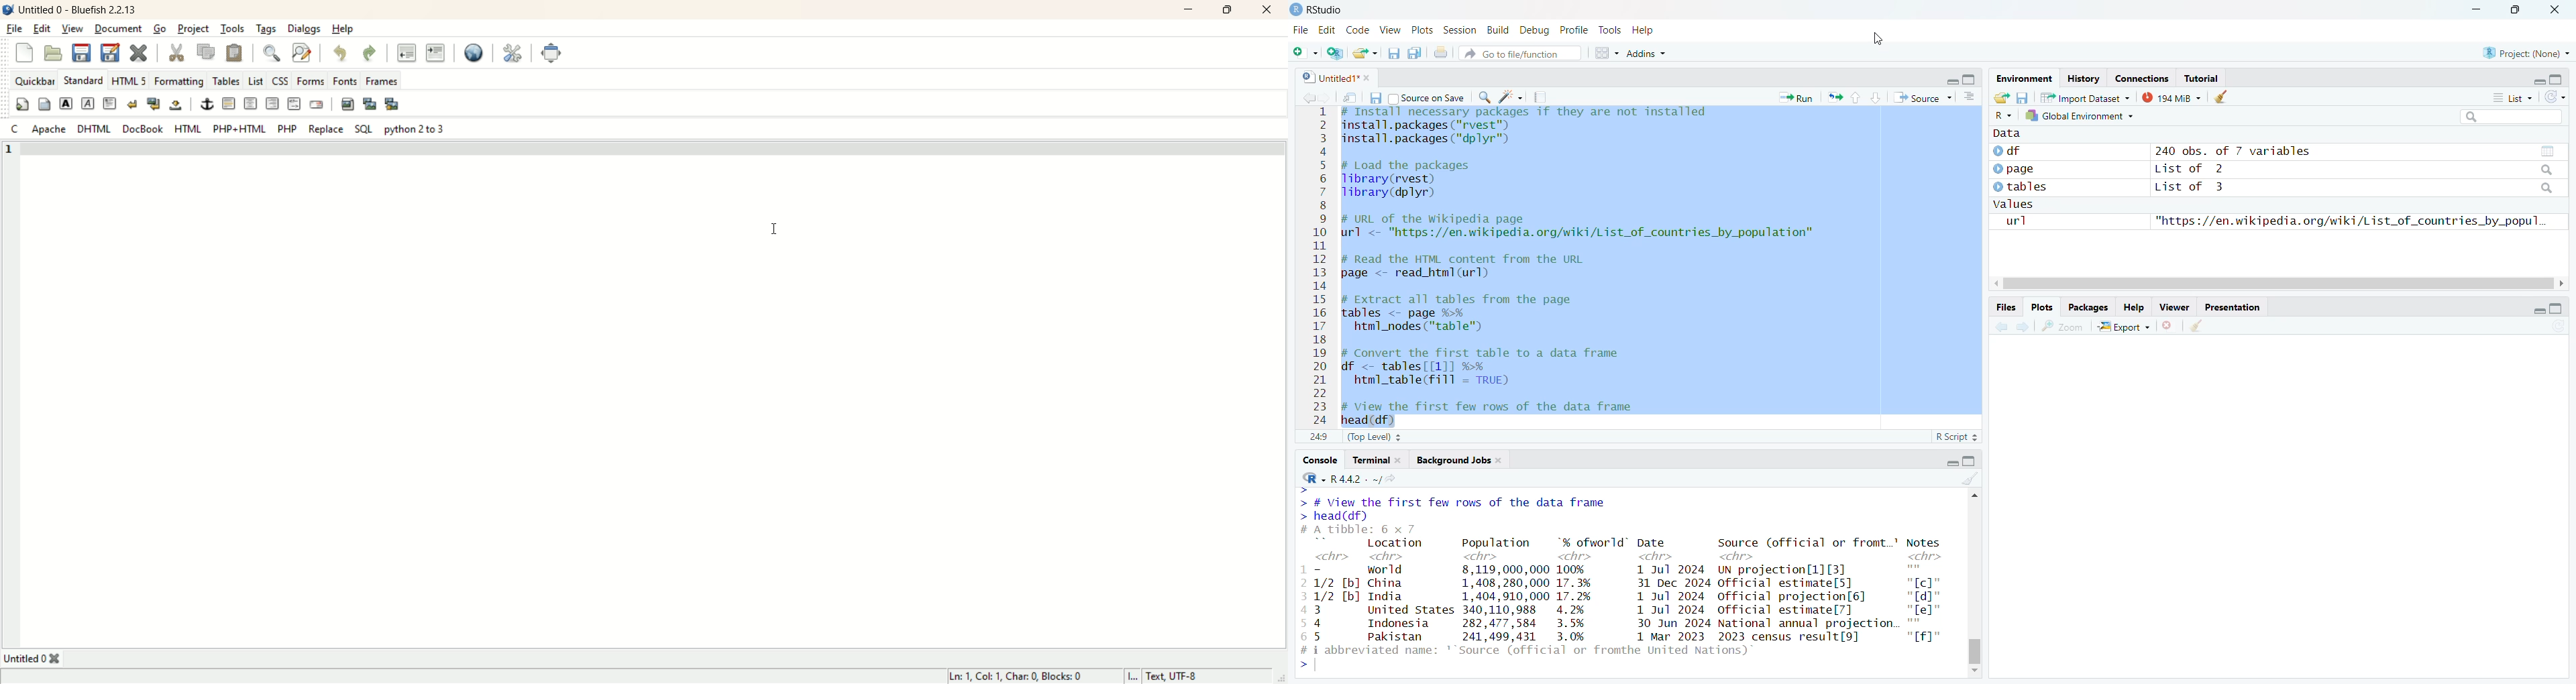  I want to click on Debug, so click(1536, 31).